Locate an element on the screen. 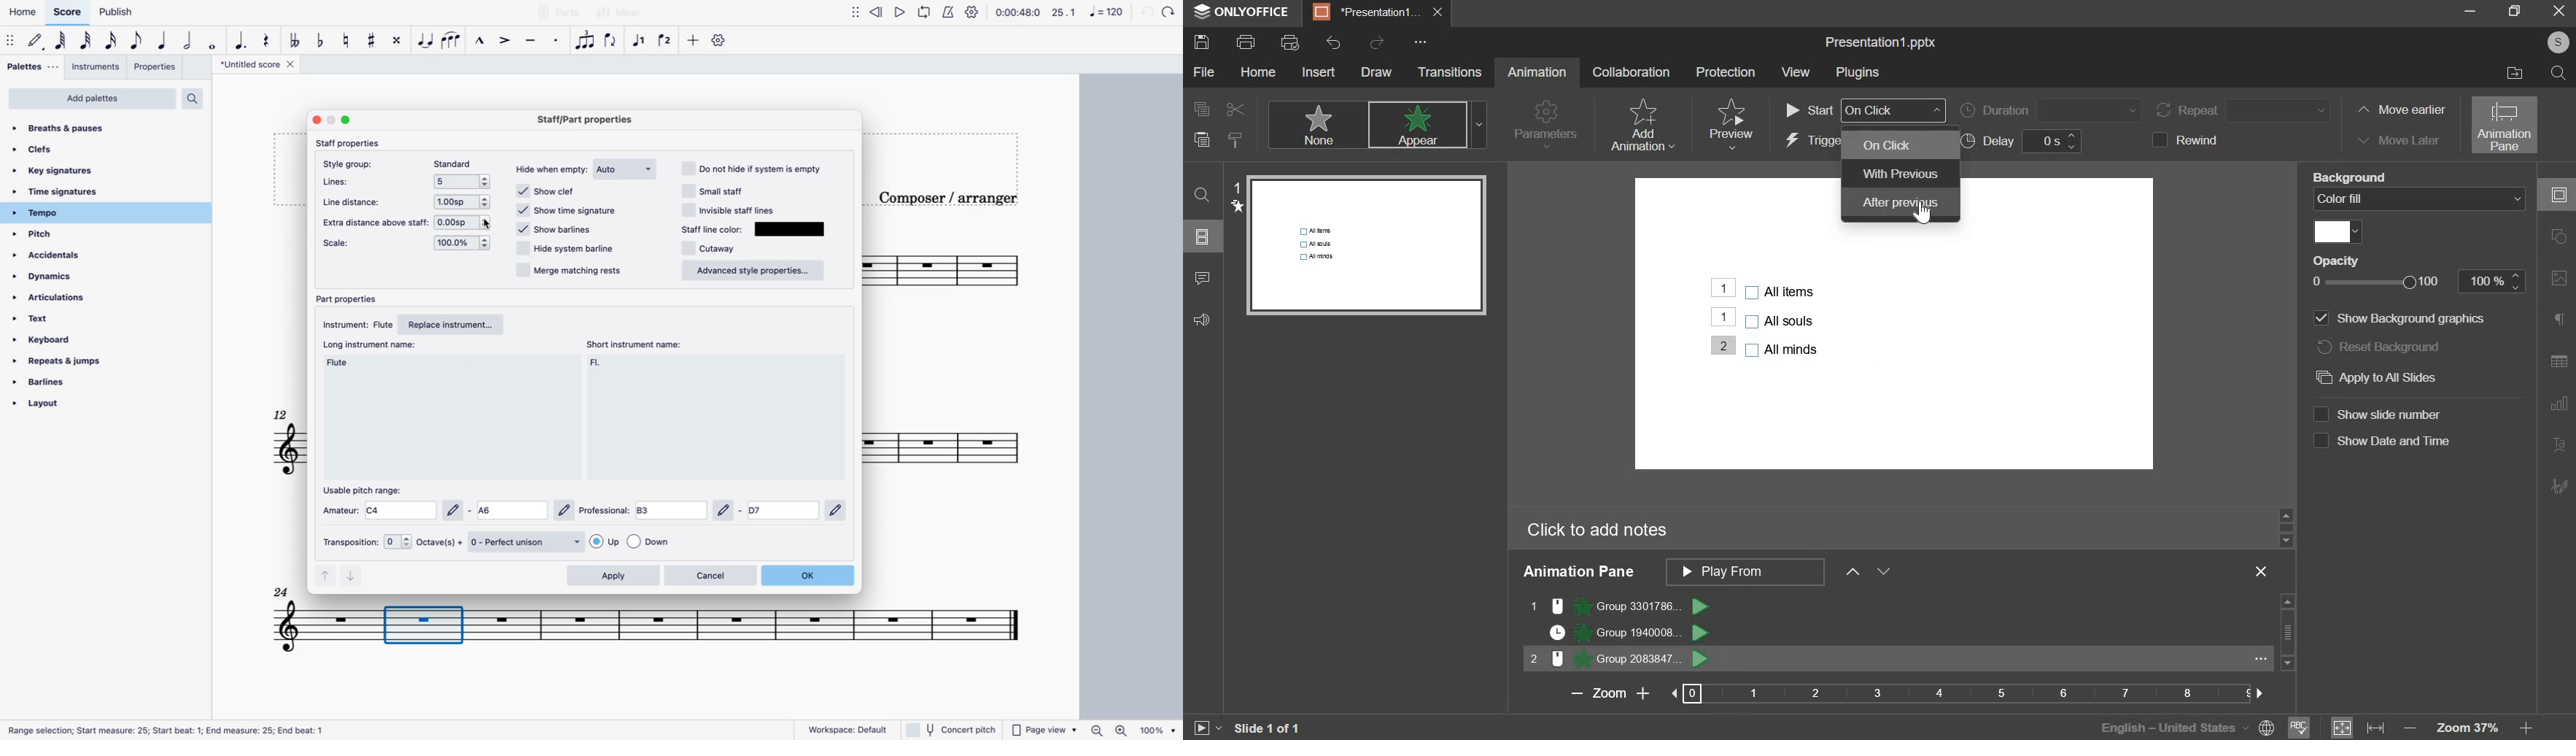 The width and height of the screenshot is (2576, 756). toggle sharp is located at coordinates (373, 40).